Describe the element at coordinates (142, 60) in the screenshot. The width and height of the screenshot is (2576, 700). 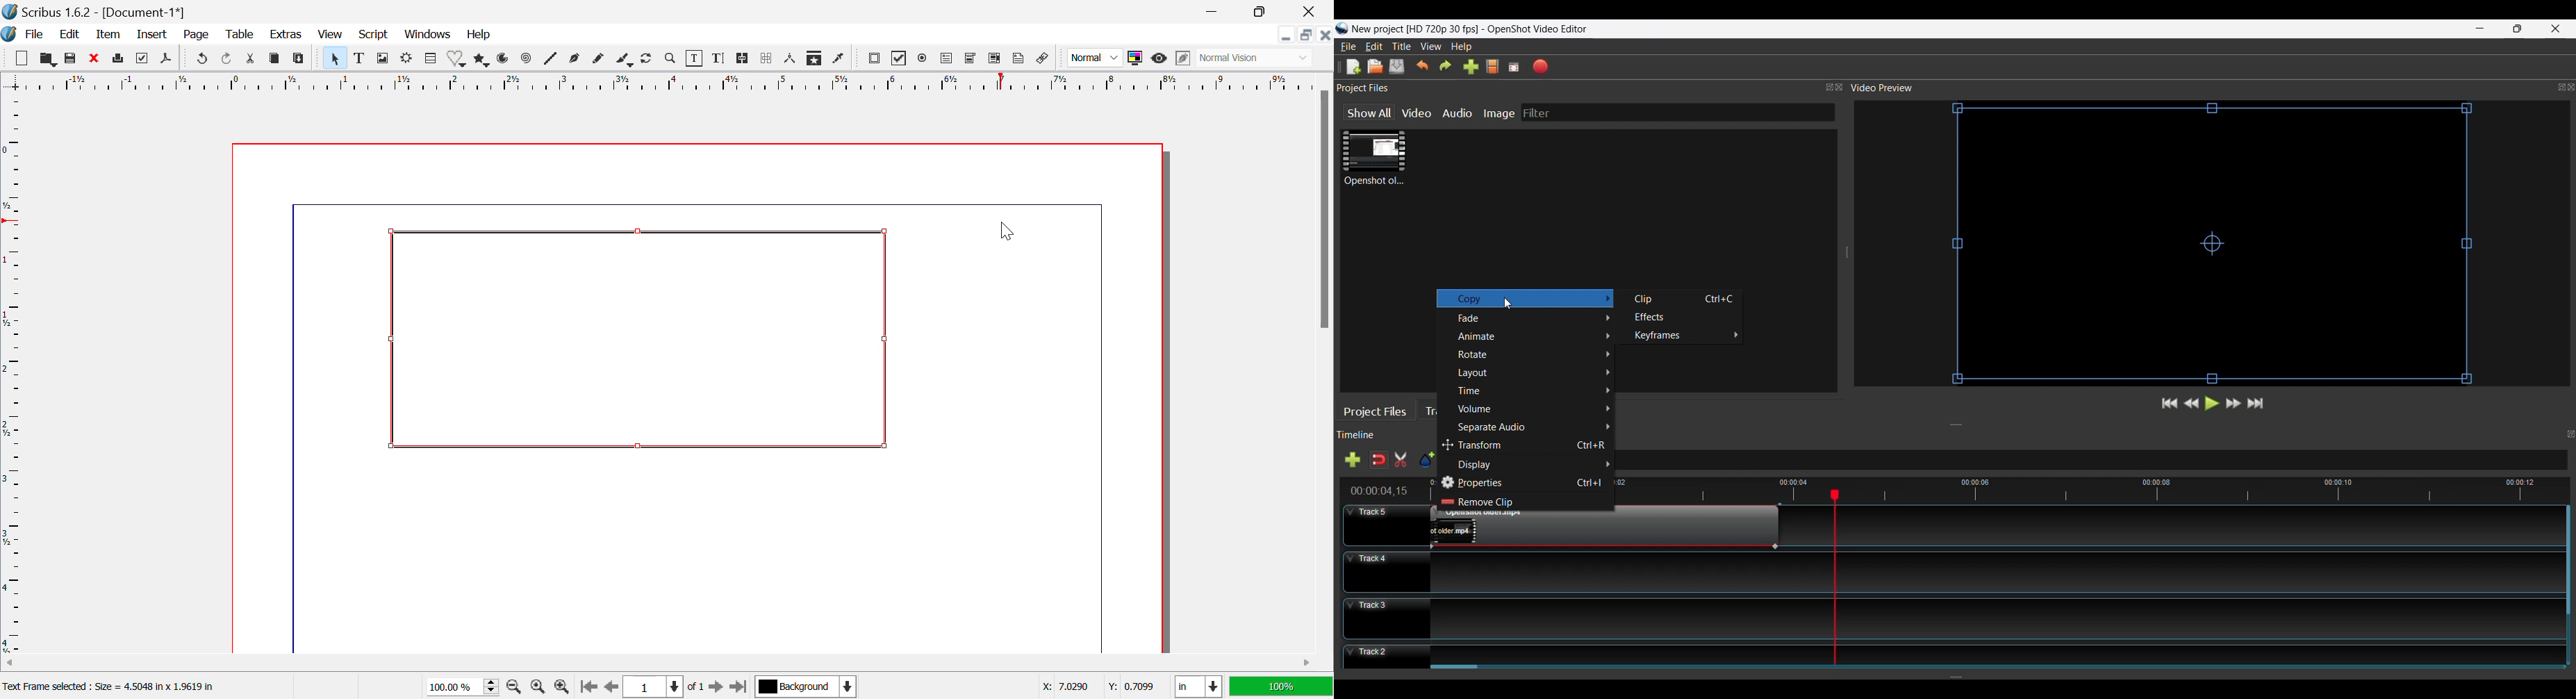
I see `Preflight Verifier` at that location.